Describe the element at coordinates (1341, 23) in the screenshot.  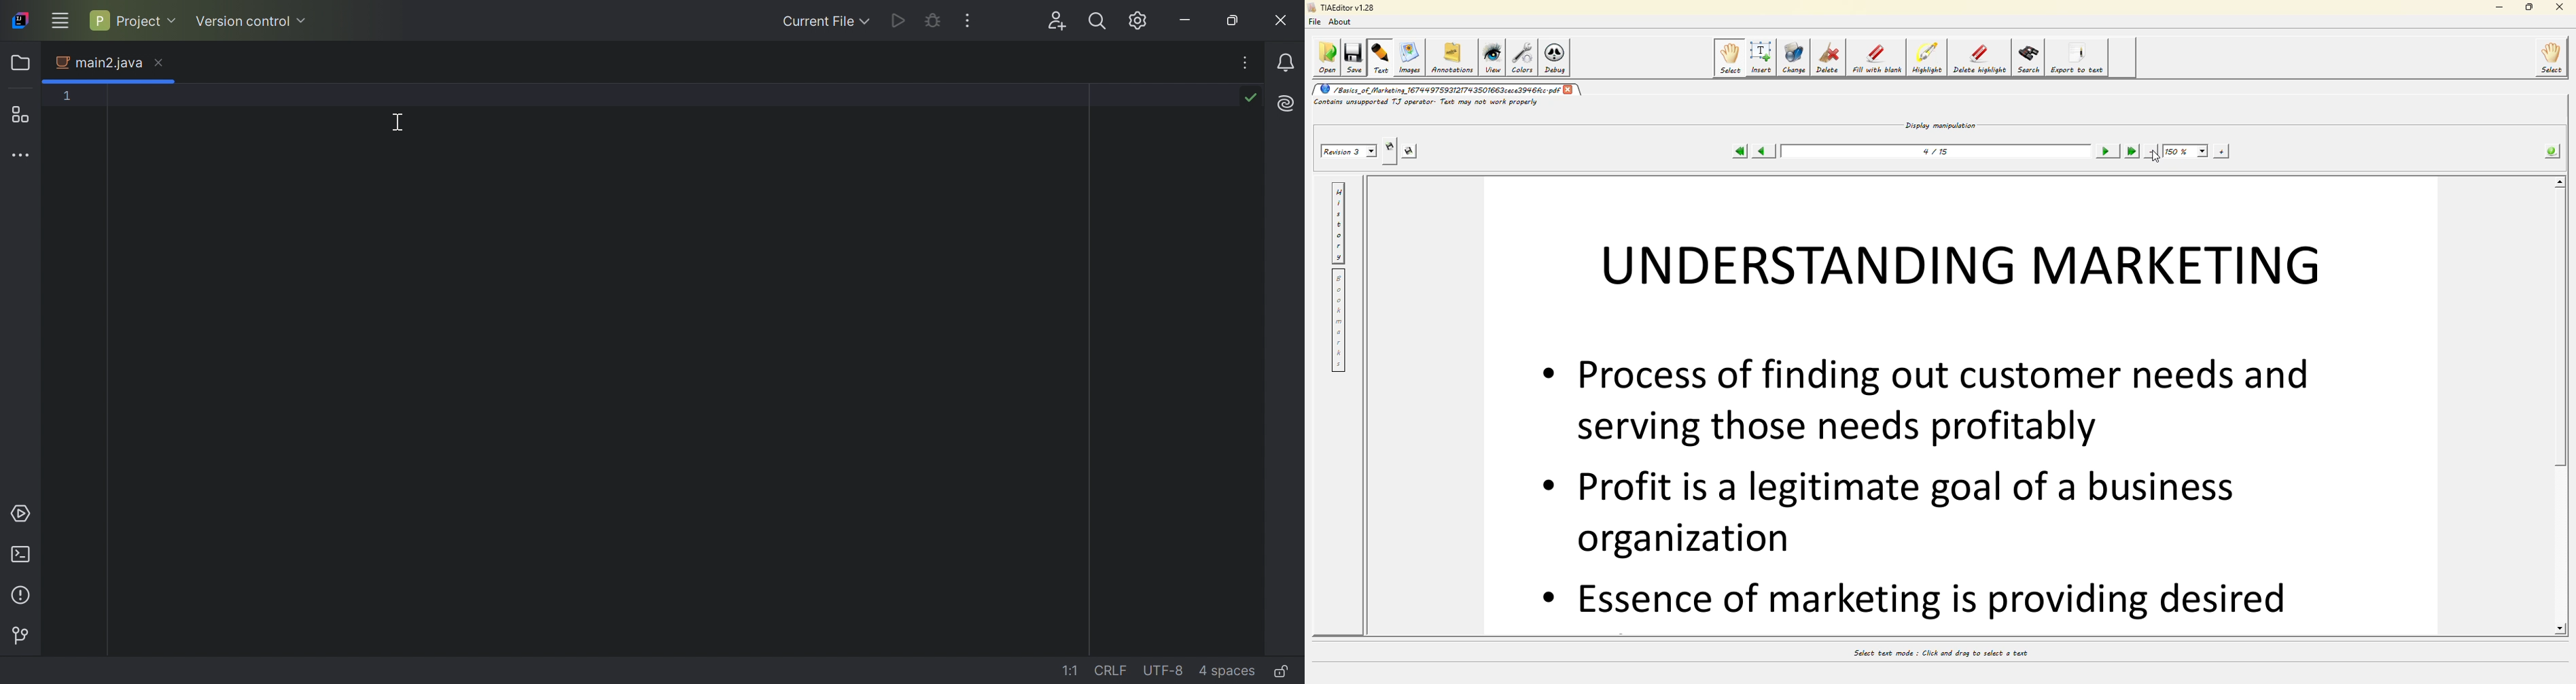
I see `about` at that location.